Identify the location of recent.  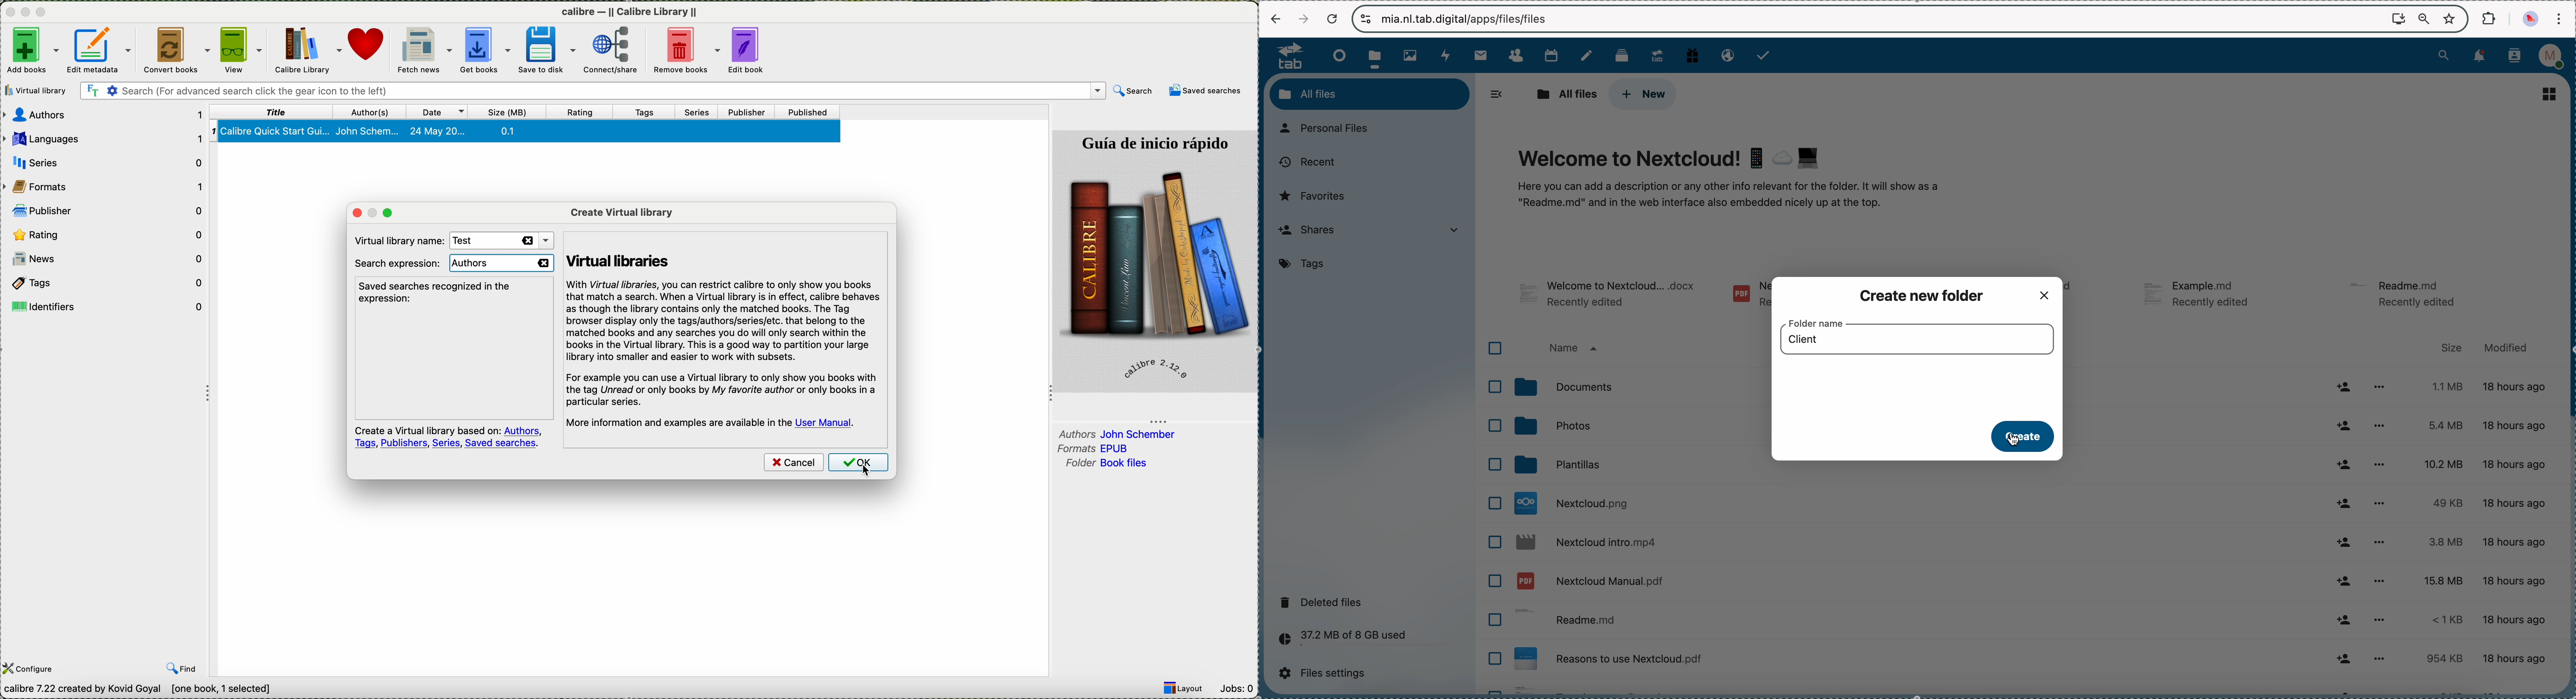
(1306, 163).